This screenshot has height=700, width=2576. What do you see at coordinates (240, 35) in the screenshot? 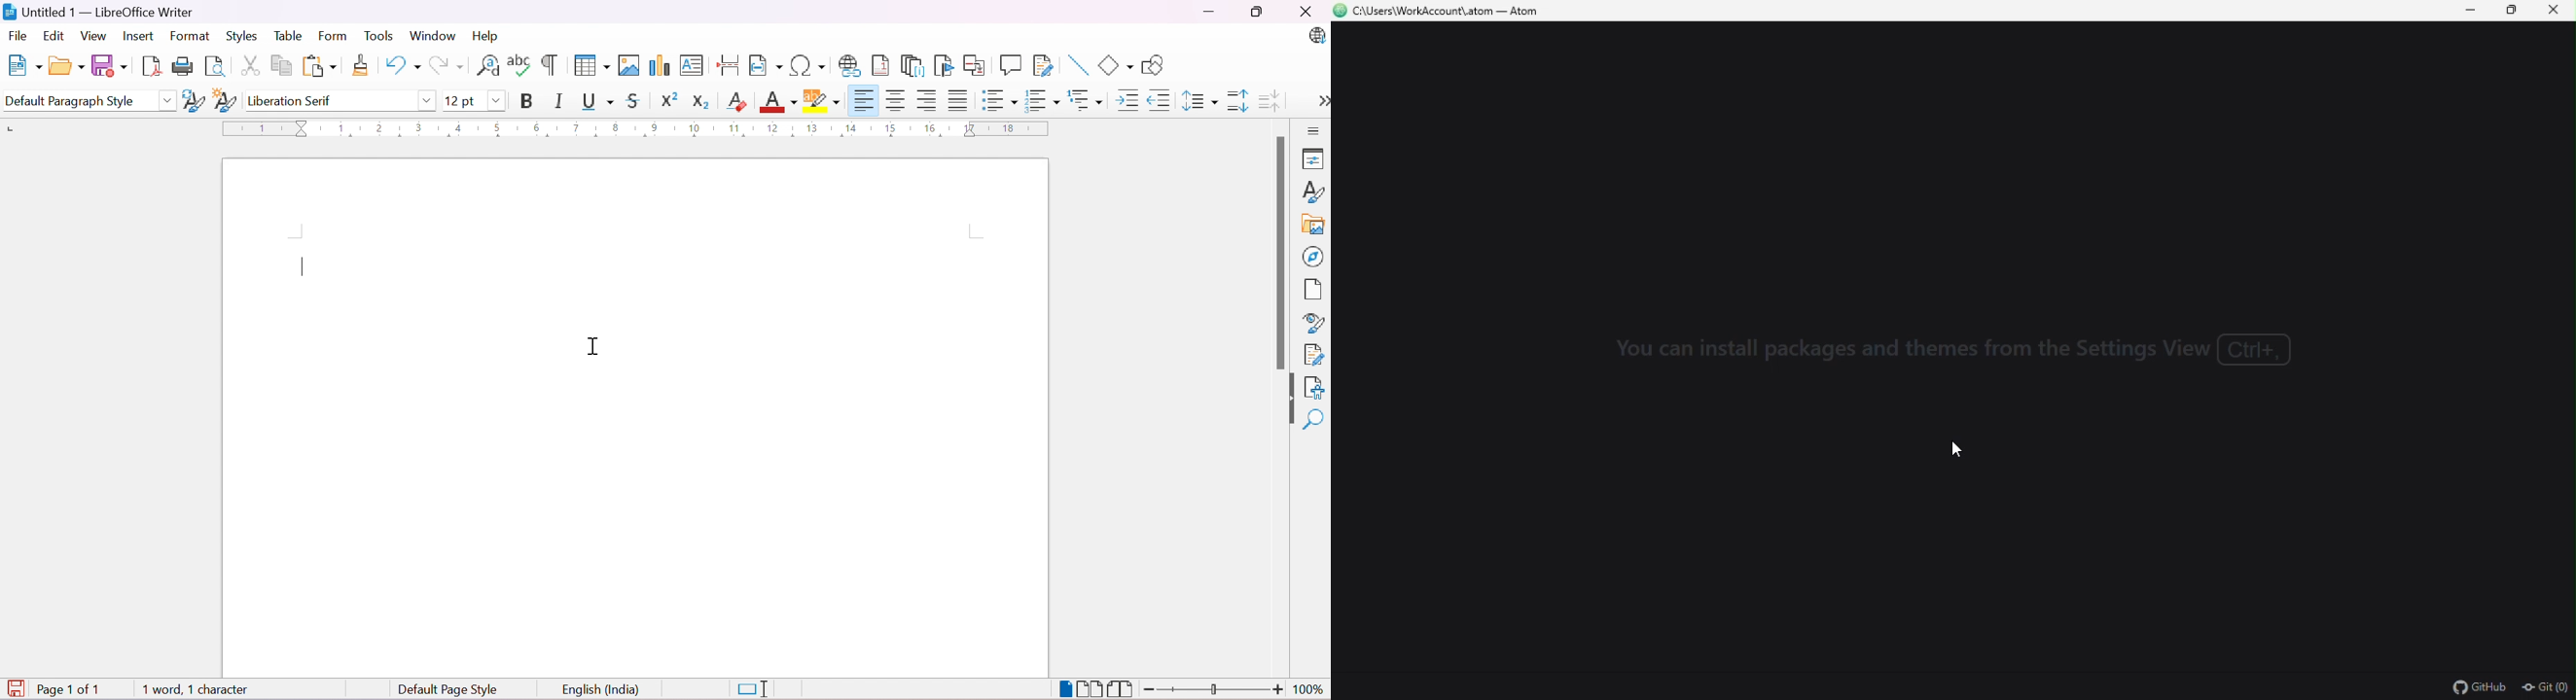
I see `Styles` at bounding box center [240, 35].